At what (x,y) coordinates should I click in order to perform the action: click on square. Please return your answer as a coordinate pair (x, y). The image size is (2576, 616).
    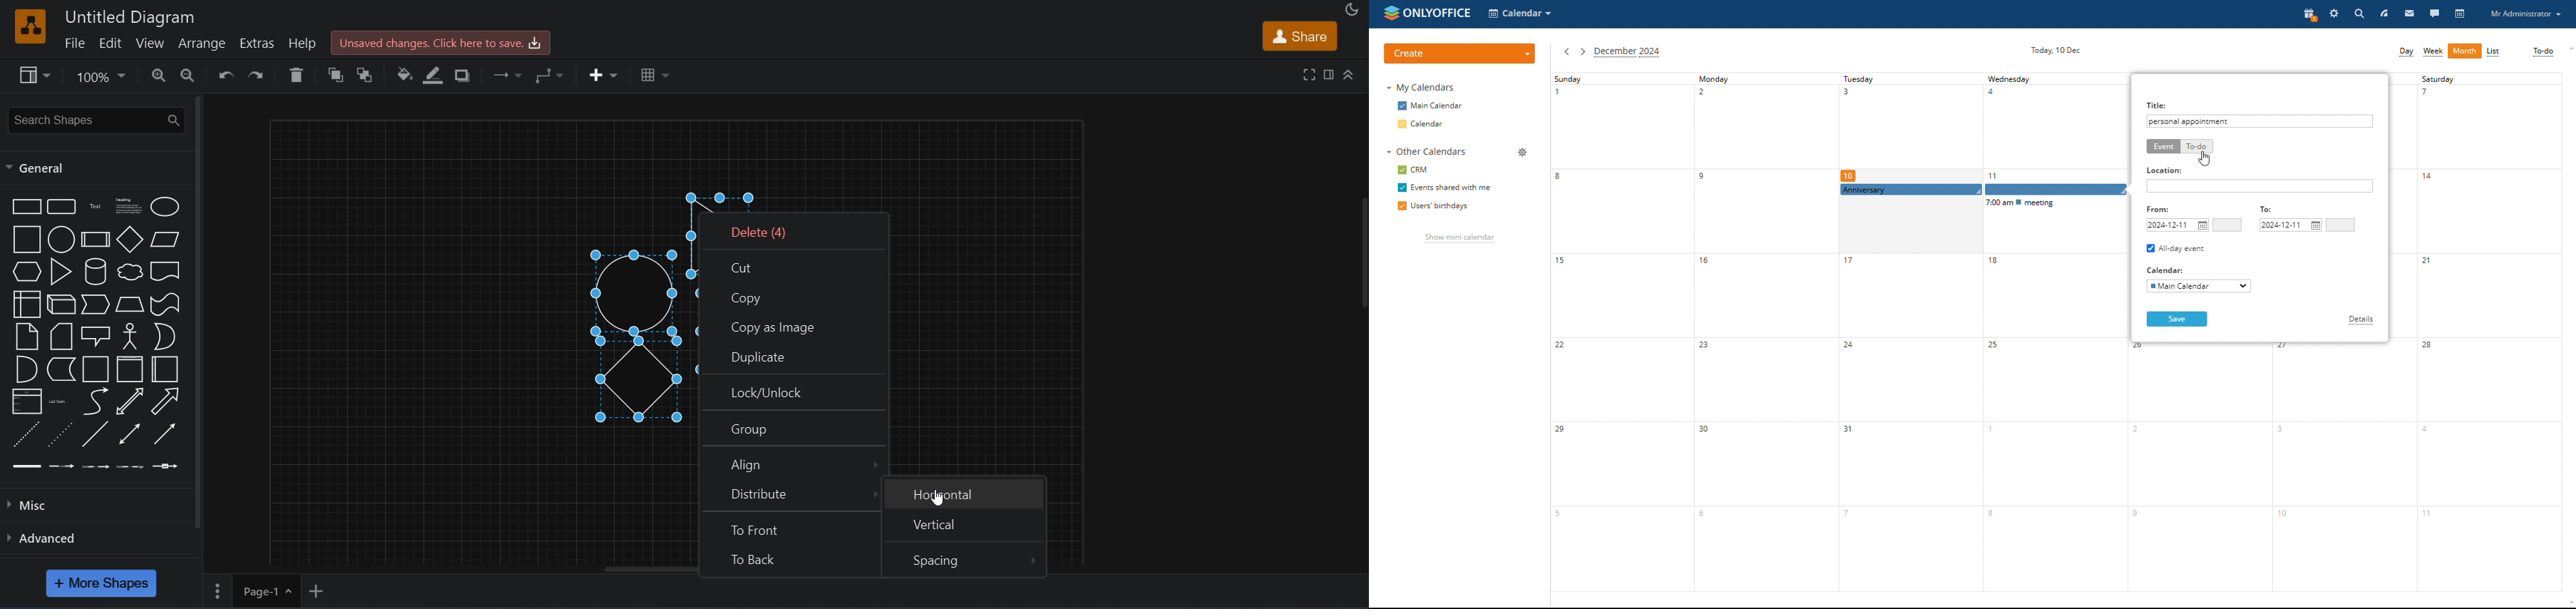
    Looking at the image, I should click on (24, 239).